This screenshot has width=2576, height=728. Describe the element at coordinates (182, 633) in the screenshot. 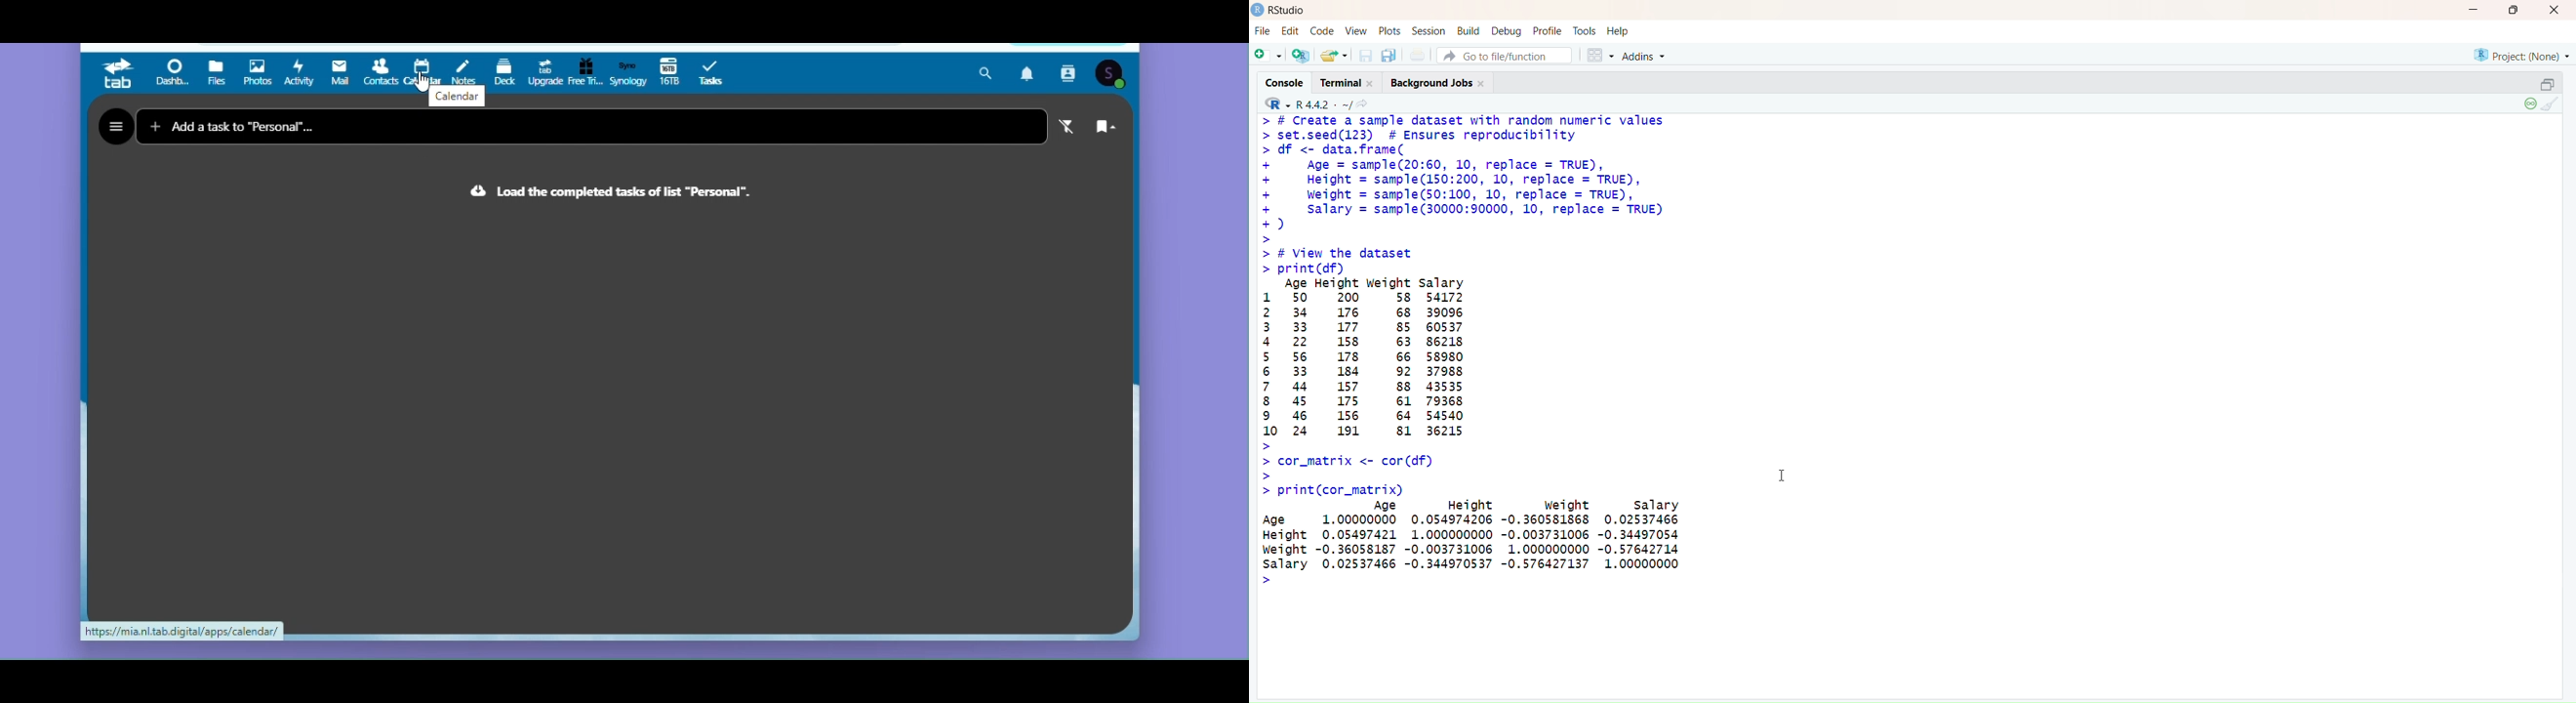

I see `https://mia.nl.tab.digital/apps/calendar/` at that location.